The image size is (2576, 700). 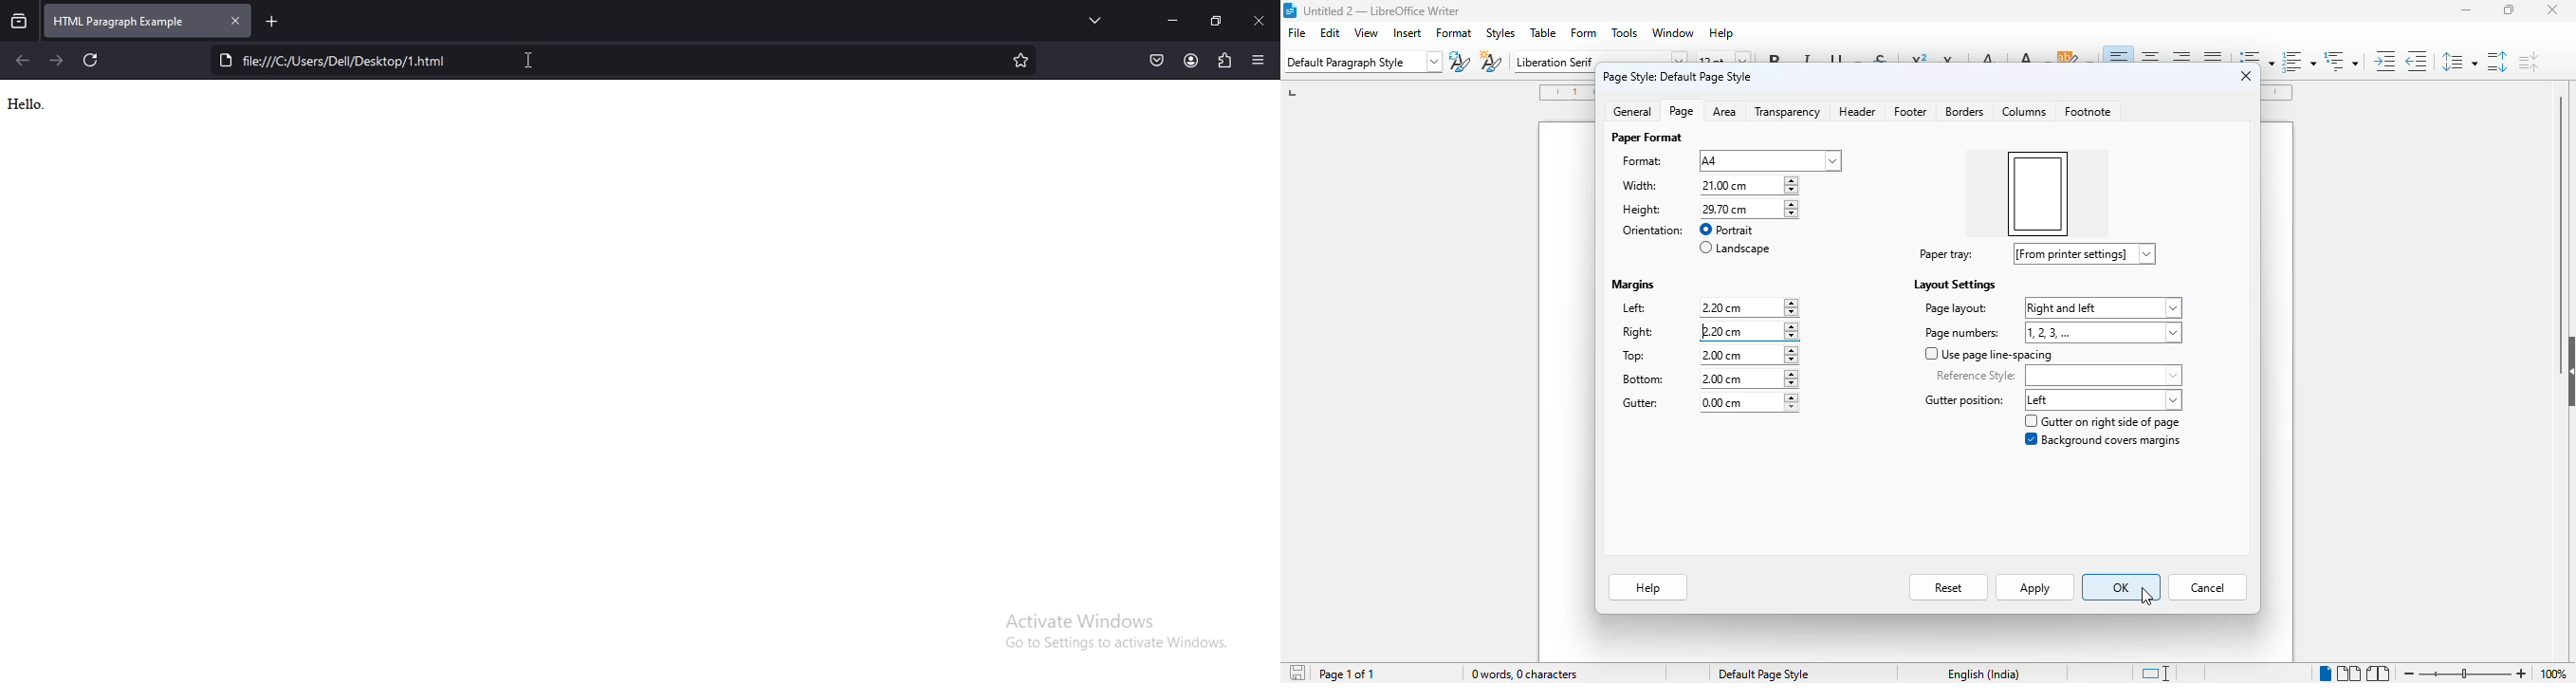 I want to click on click to go back, so click(x=22, y=58).